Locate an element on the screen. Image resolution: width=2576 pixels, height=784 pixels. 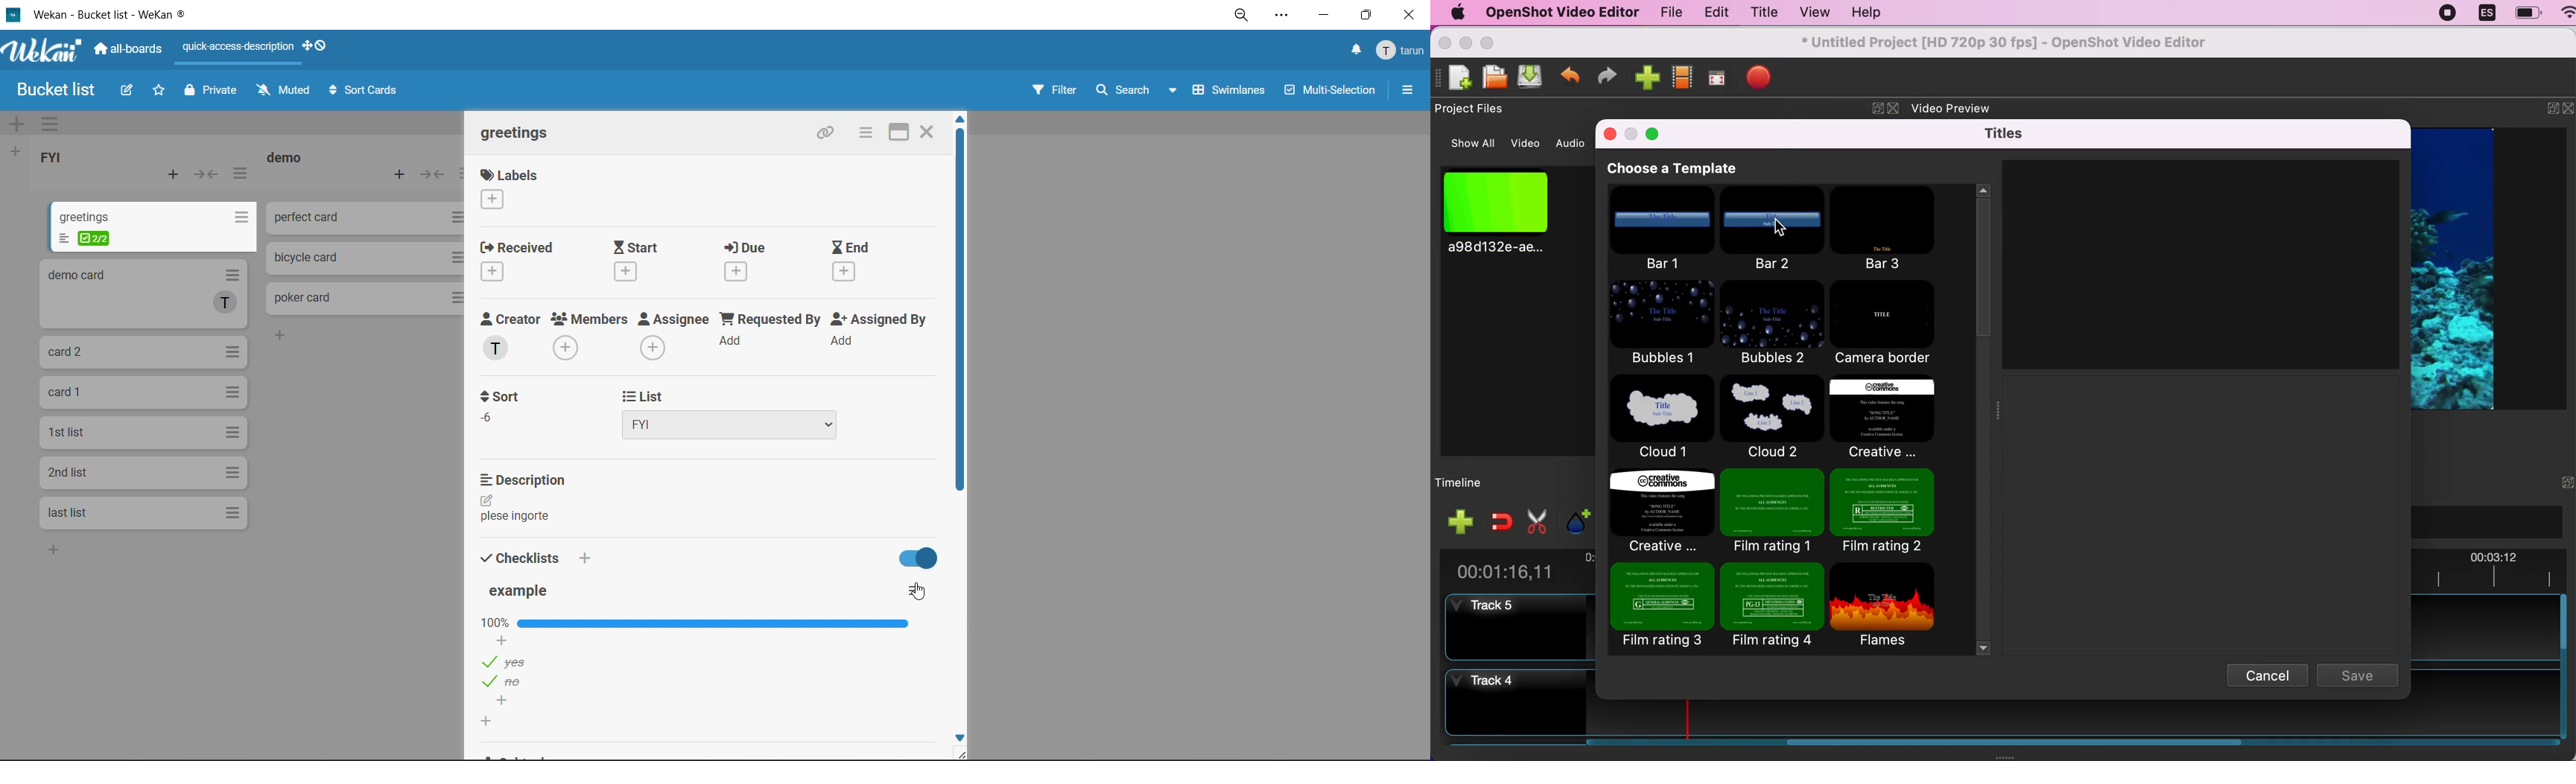
board name is located at coordinates (58, 89).